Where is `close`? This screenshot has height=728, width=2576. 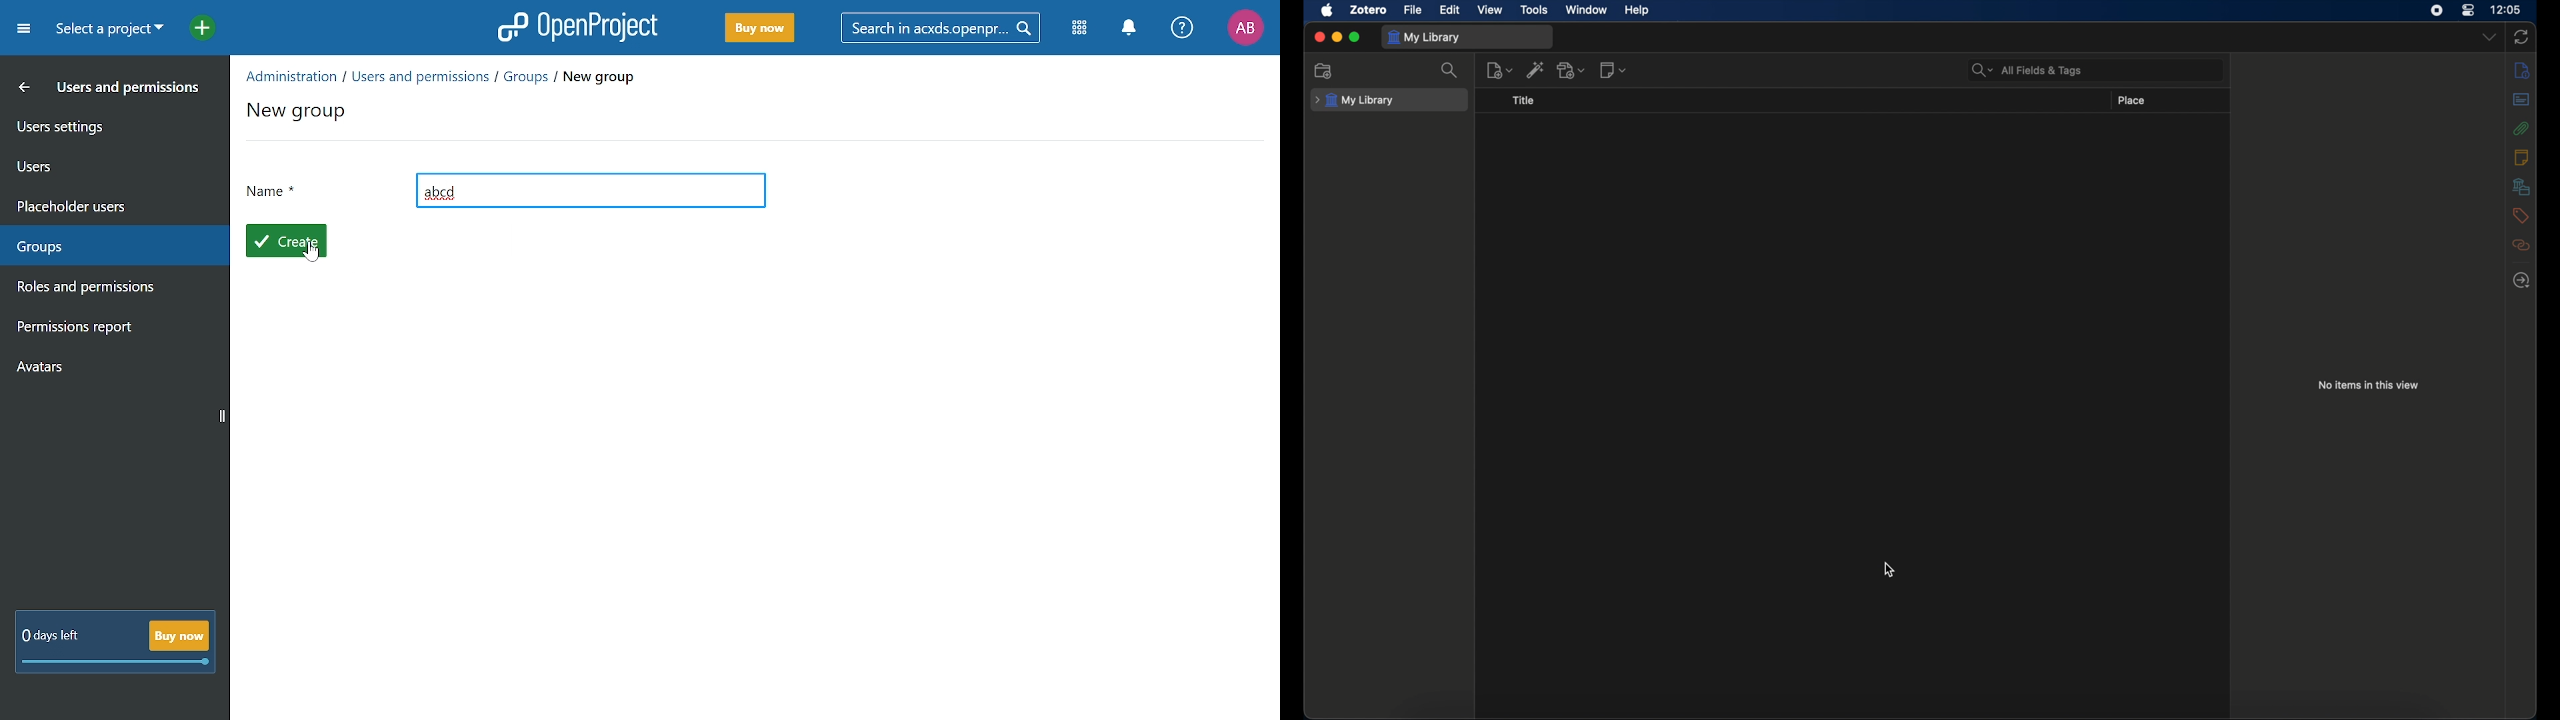 close is located at coordinates (1319, 37).